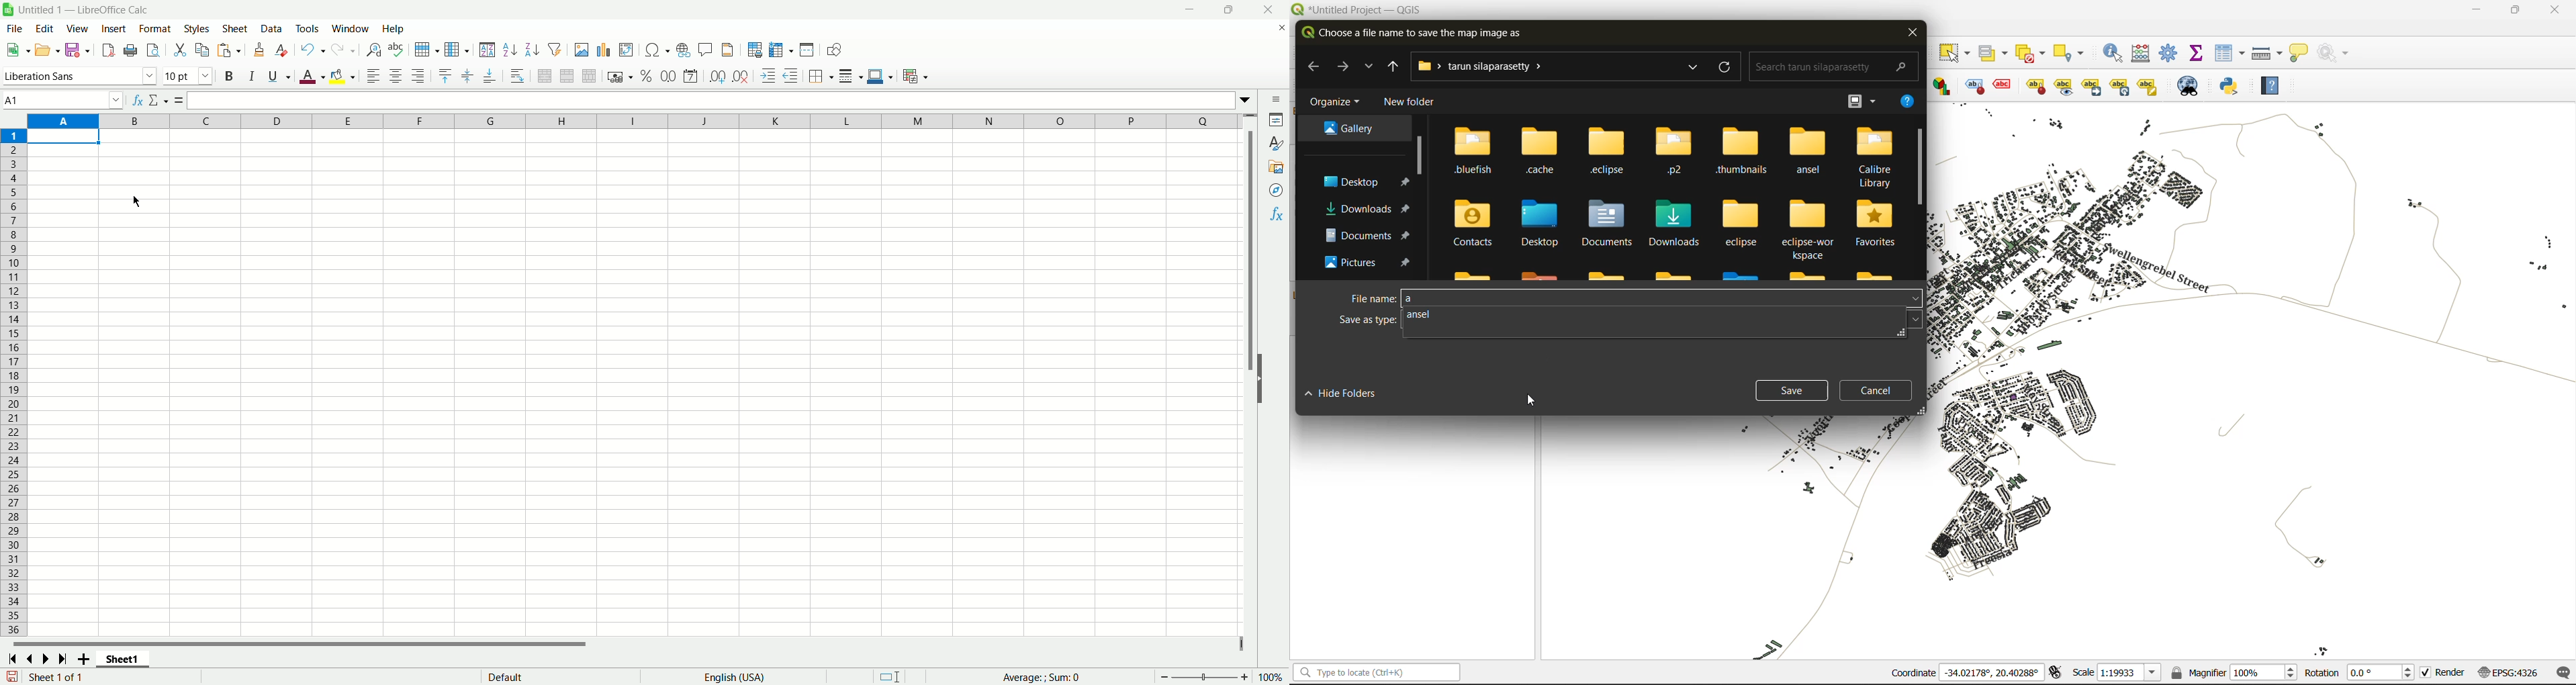  I want to click on properties, so click(1274, 119).